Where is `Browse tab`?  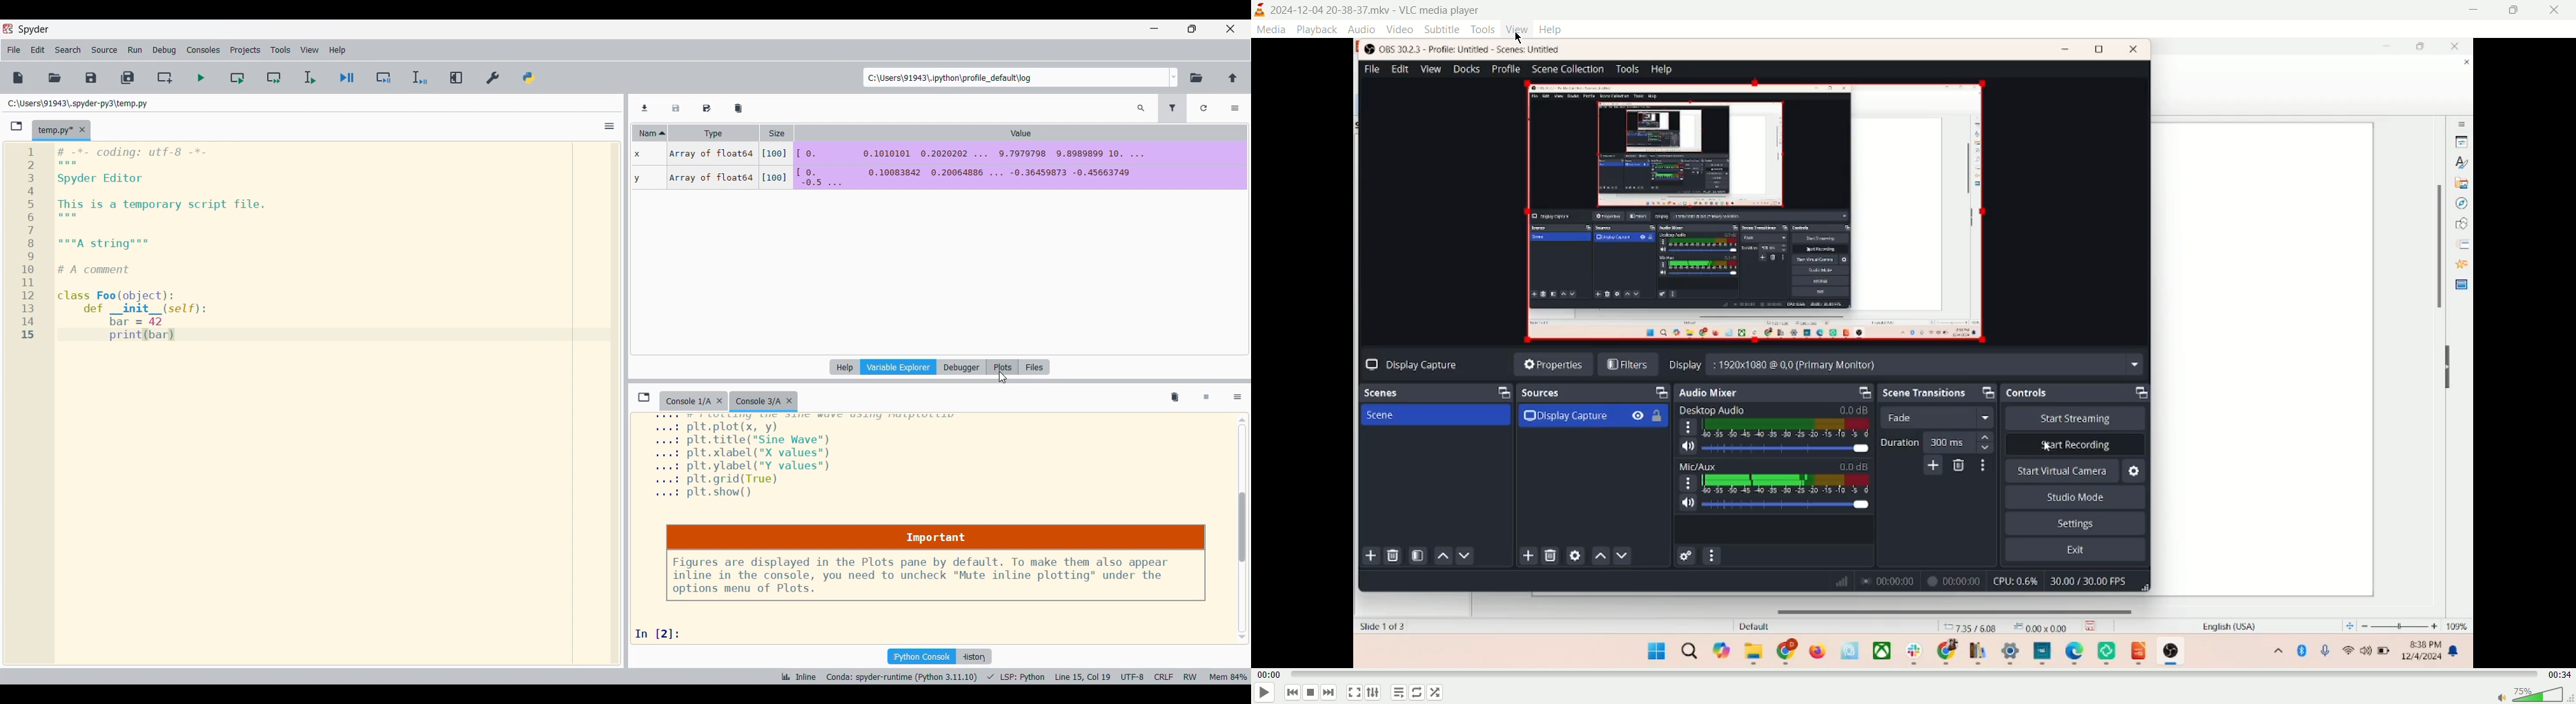 Browse tab is located at coordinates (17, 126).